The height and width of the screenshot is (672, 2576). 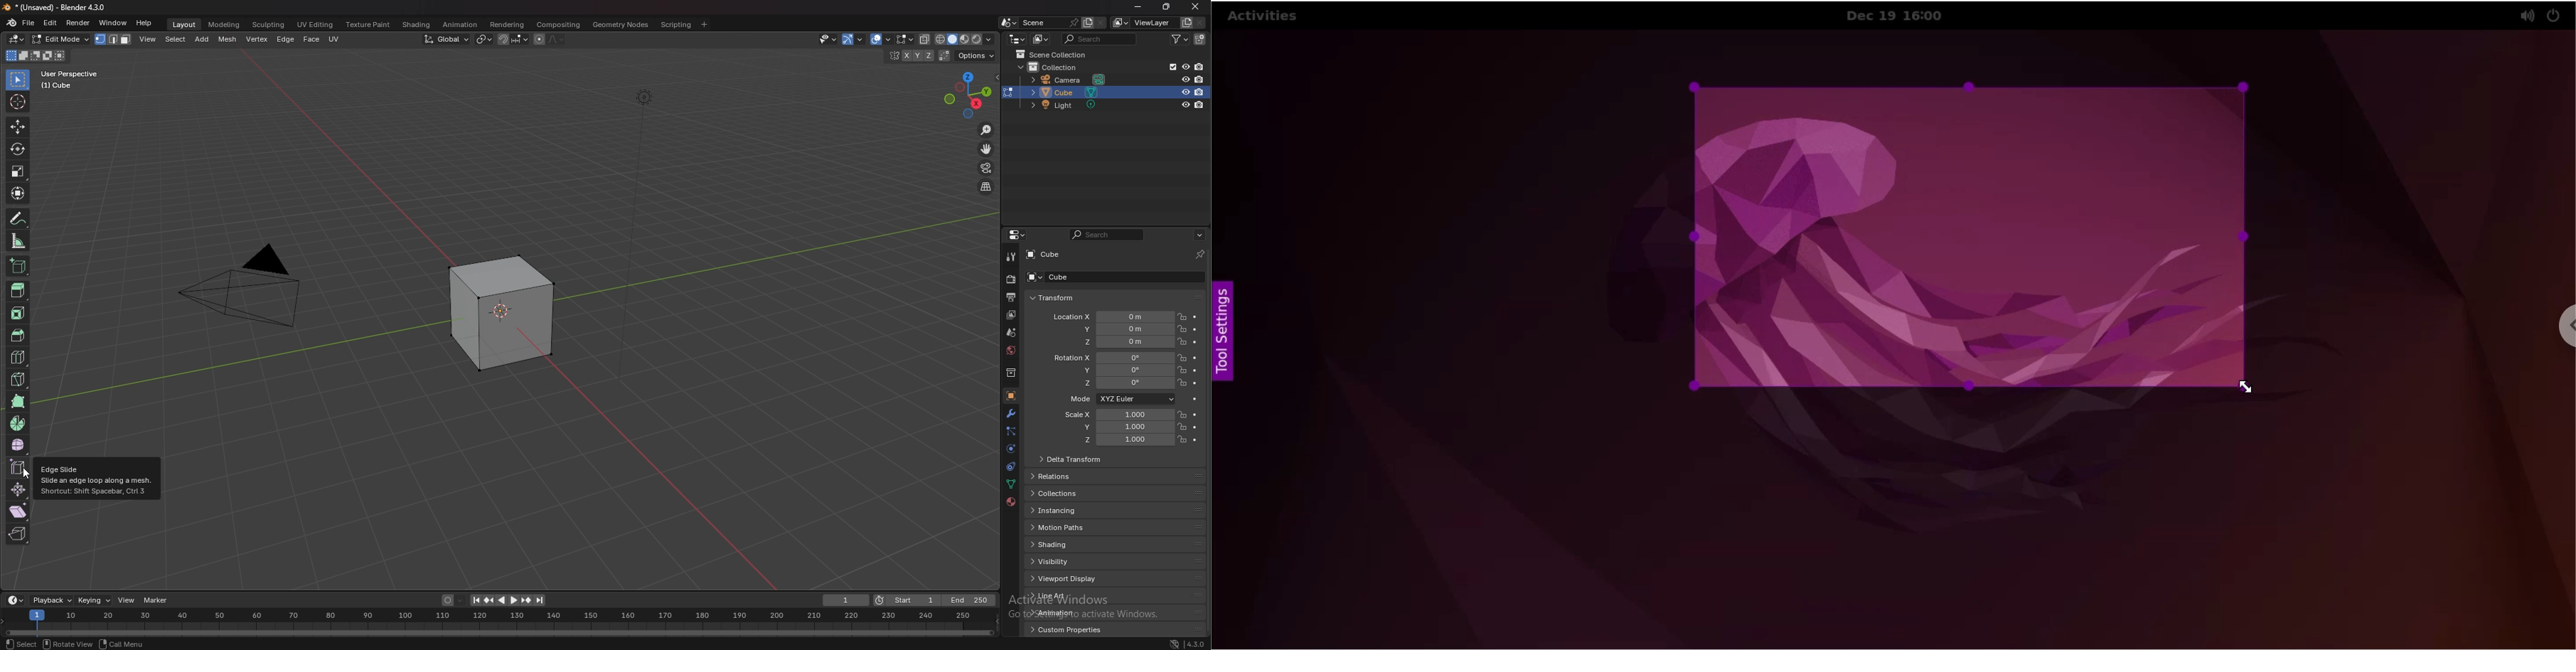 I want to click on disable in render, so click(x=1200, y=105).